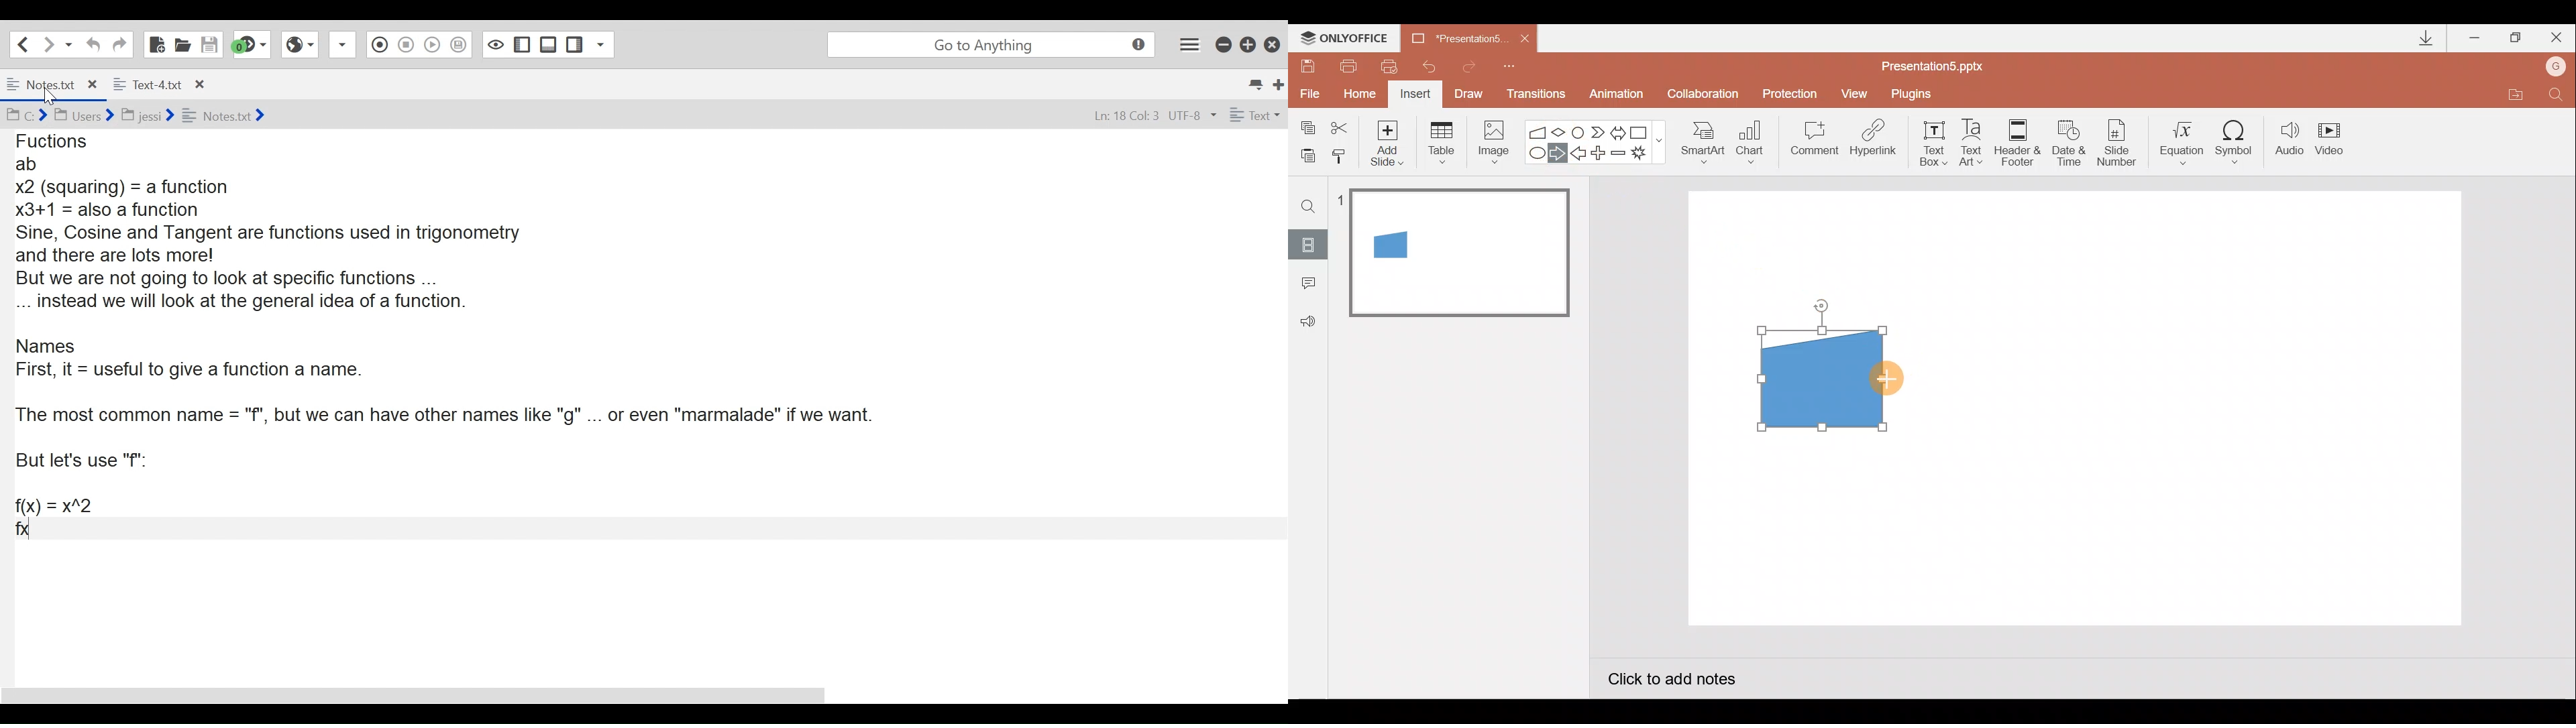 This screenshot has width=2576, height=728. I want to click on Collaboration, so click(1706, 95).